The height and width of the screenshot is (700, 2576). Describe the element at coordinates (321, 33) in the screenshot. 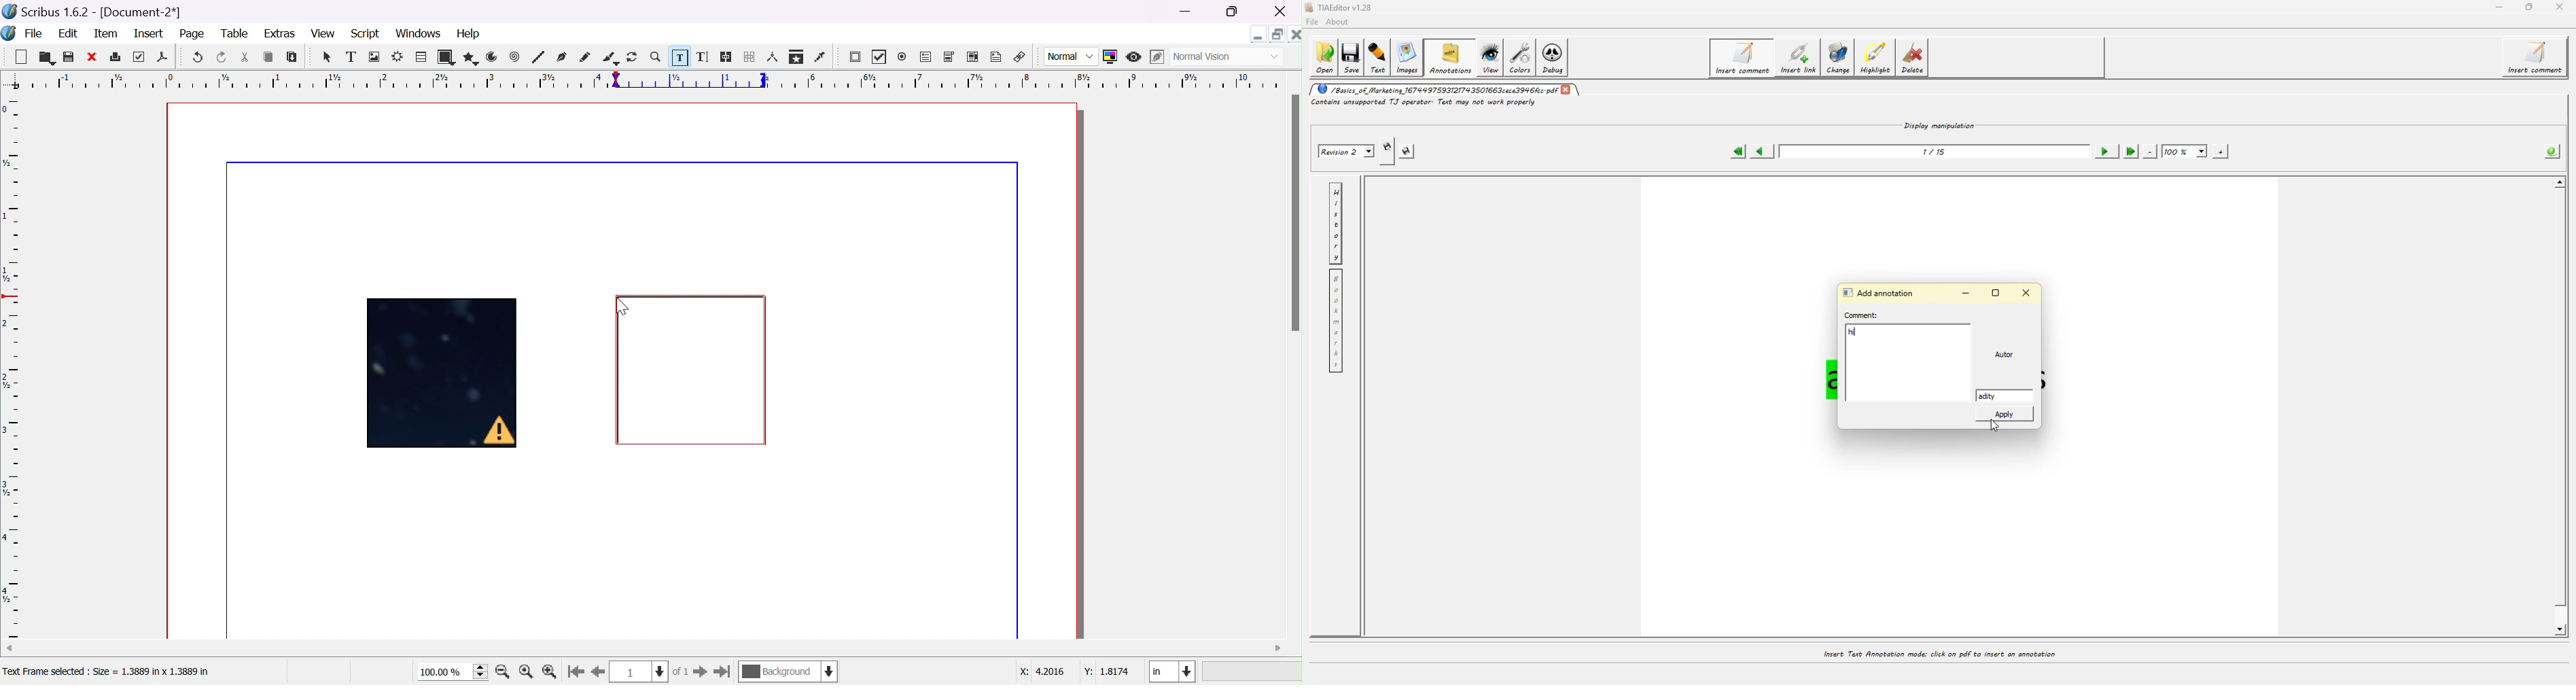

I see `view` at that location.